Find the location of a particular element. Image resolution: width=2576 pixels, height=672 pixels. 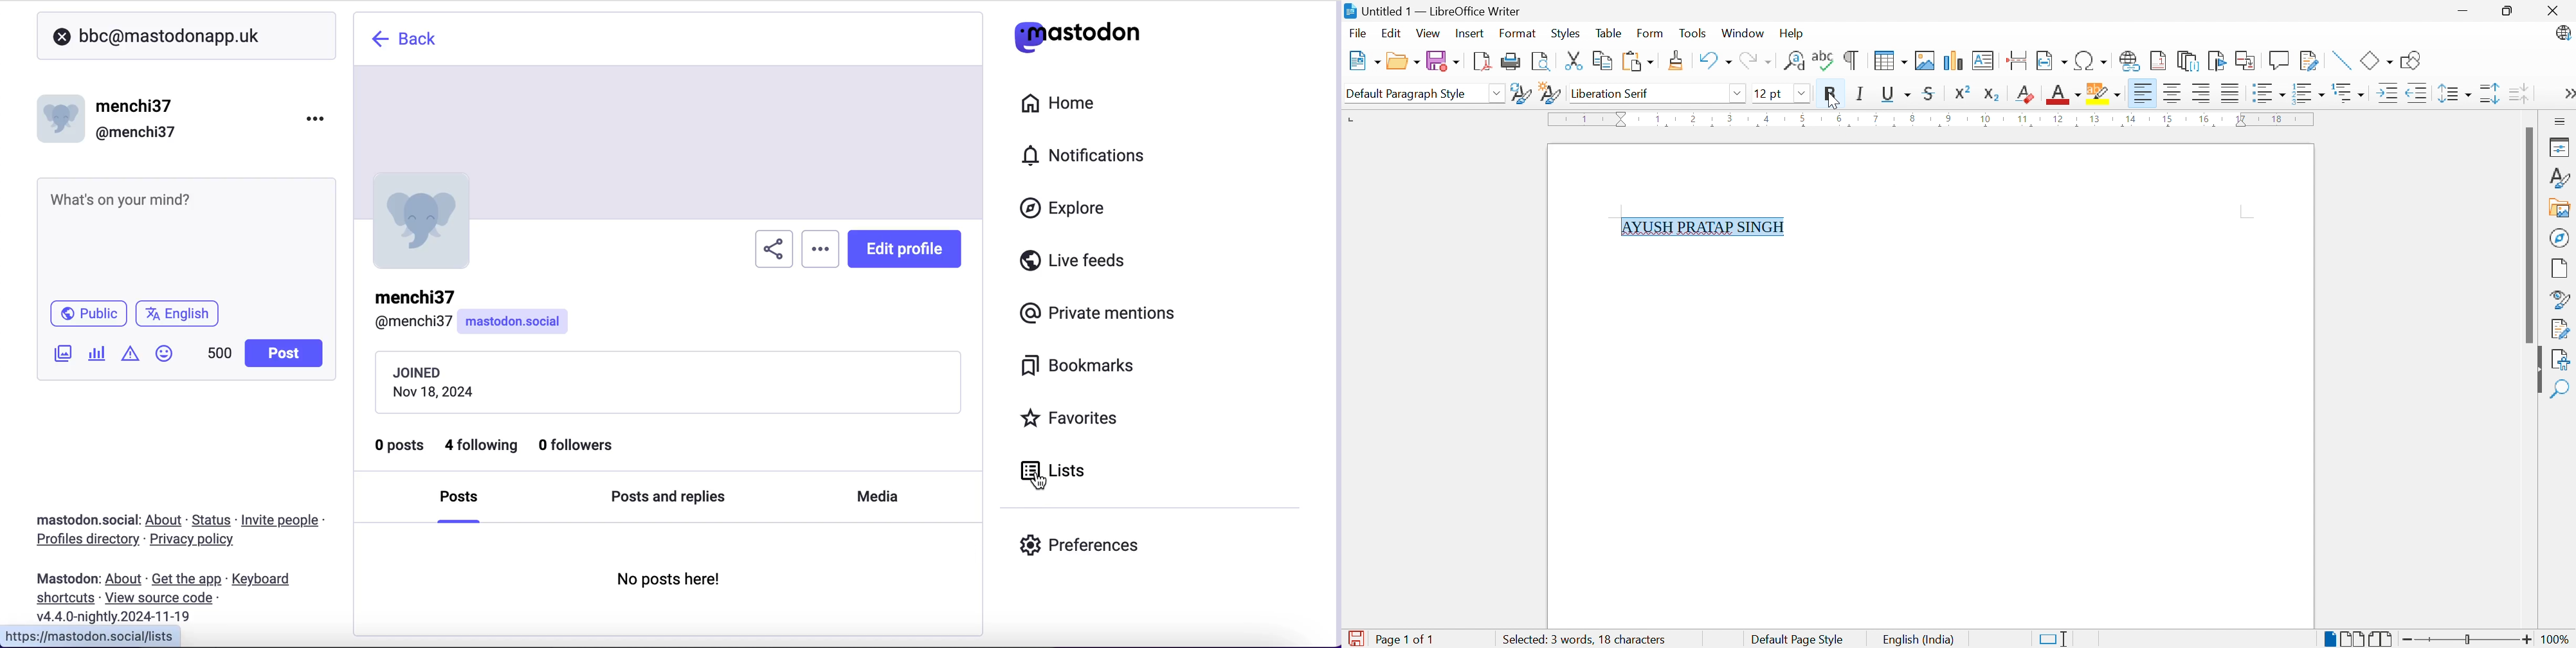

Minimize is located at coordinates (2462, 8).